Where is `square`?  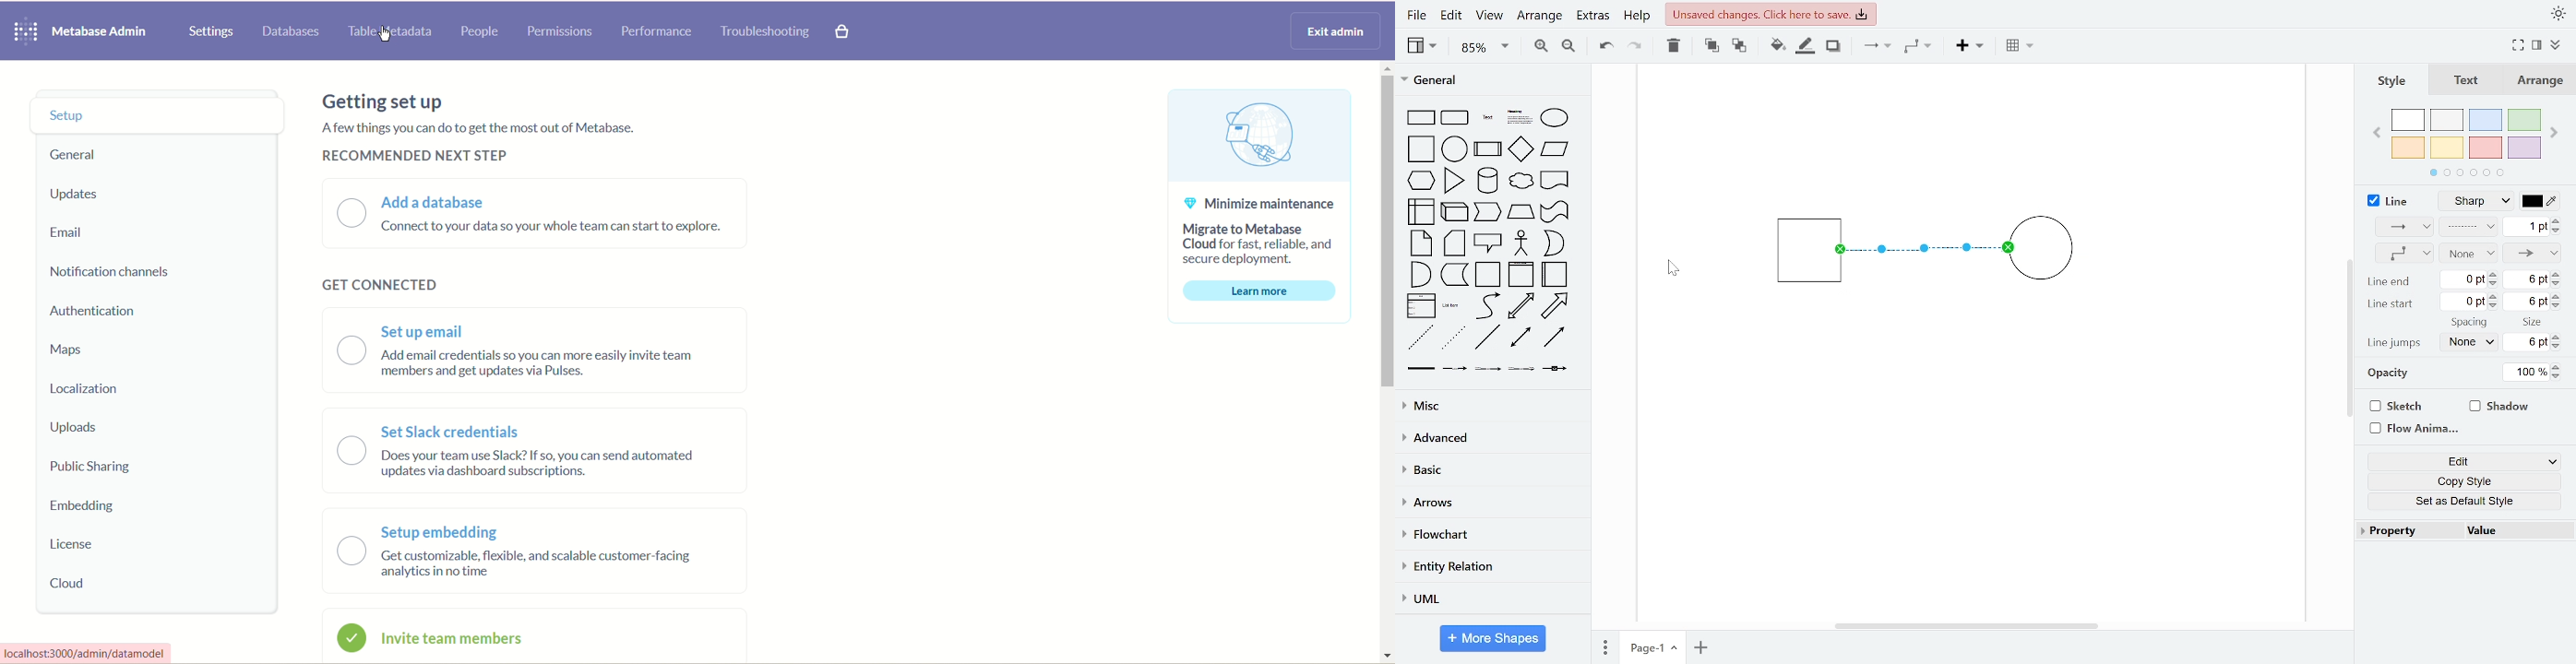 square is located at coordinates (1423, 150).